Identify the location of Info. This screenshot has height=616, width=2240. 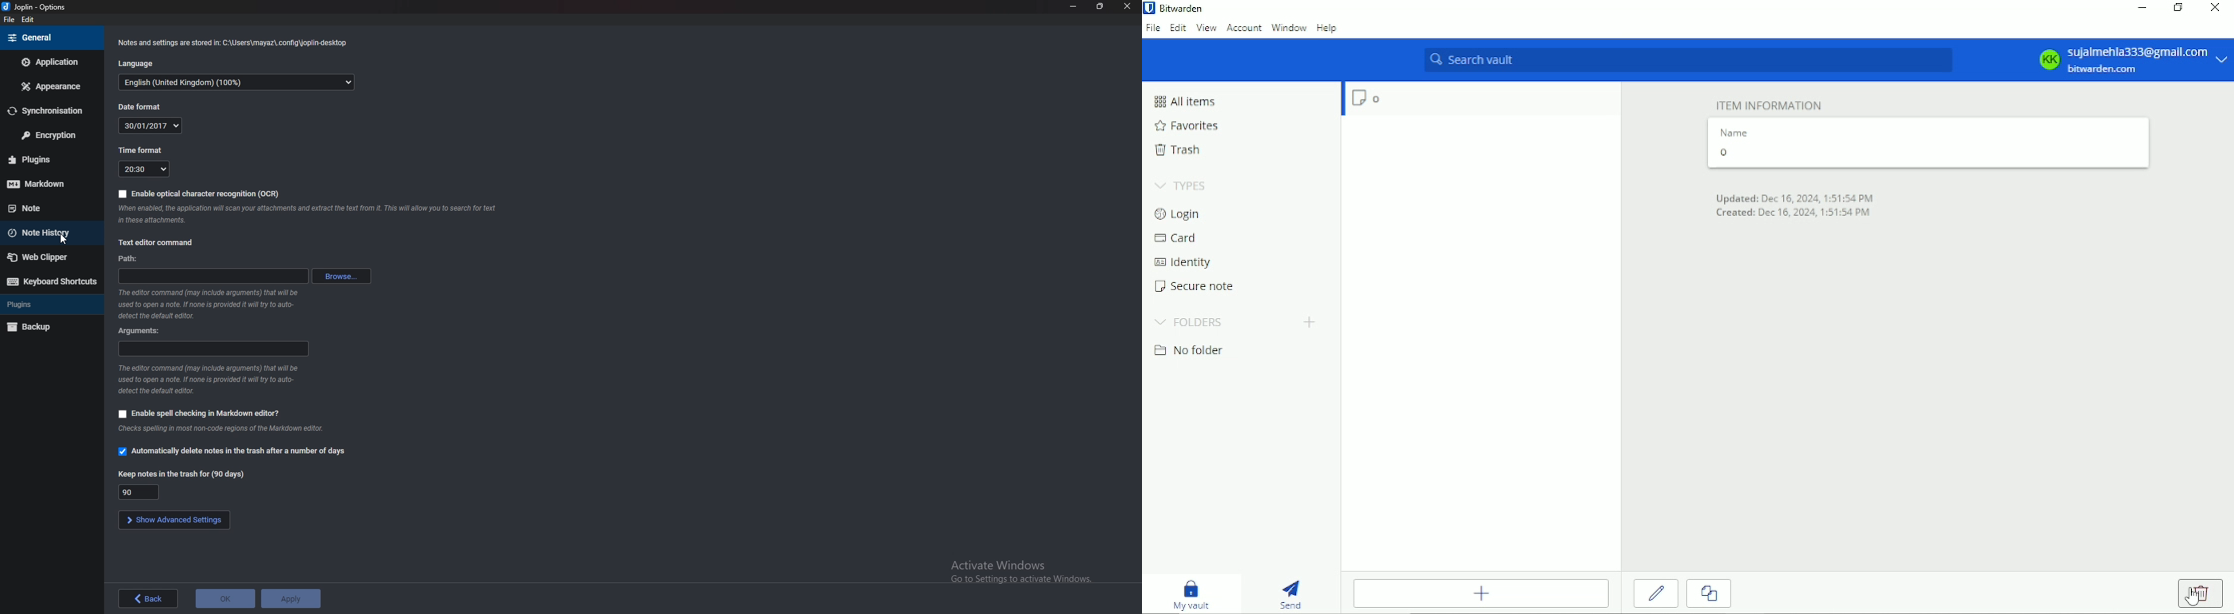
(212, 380).